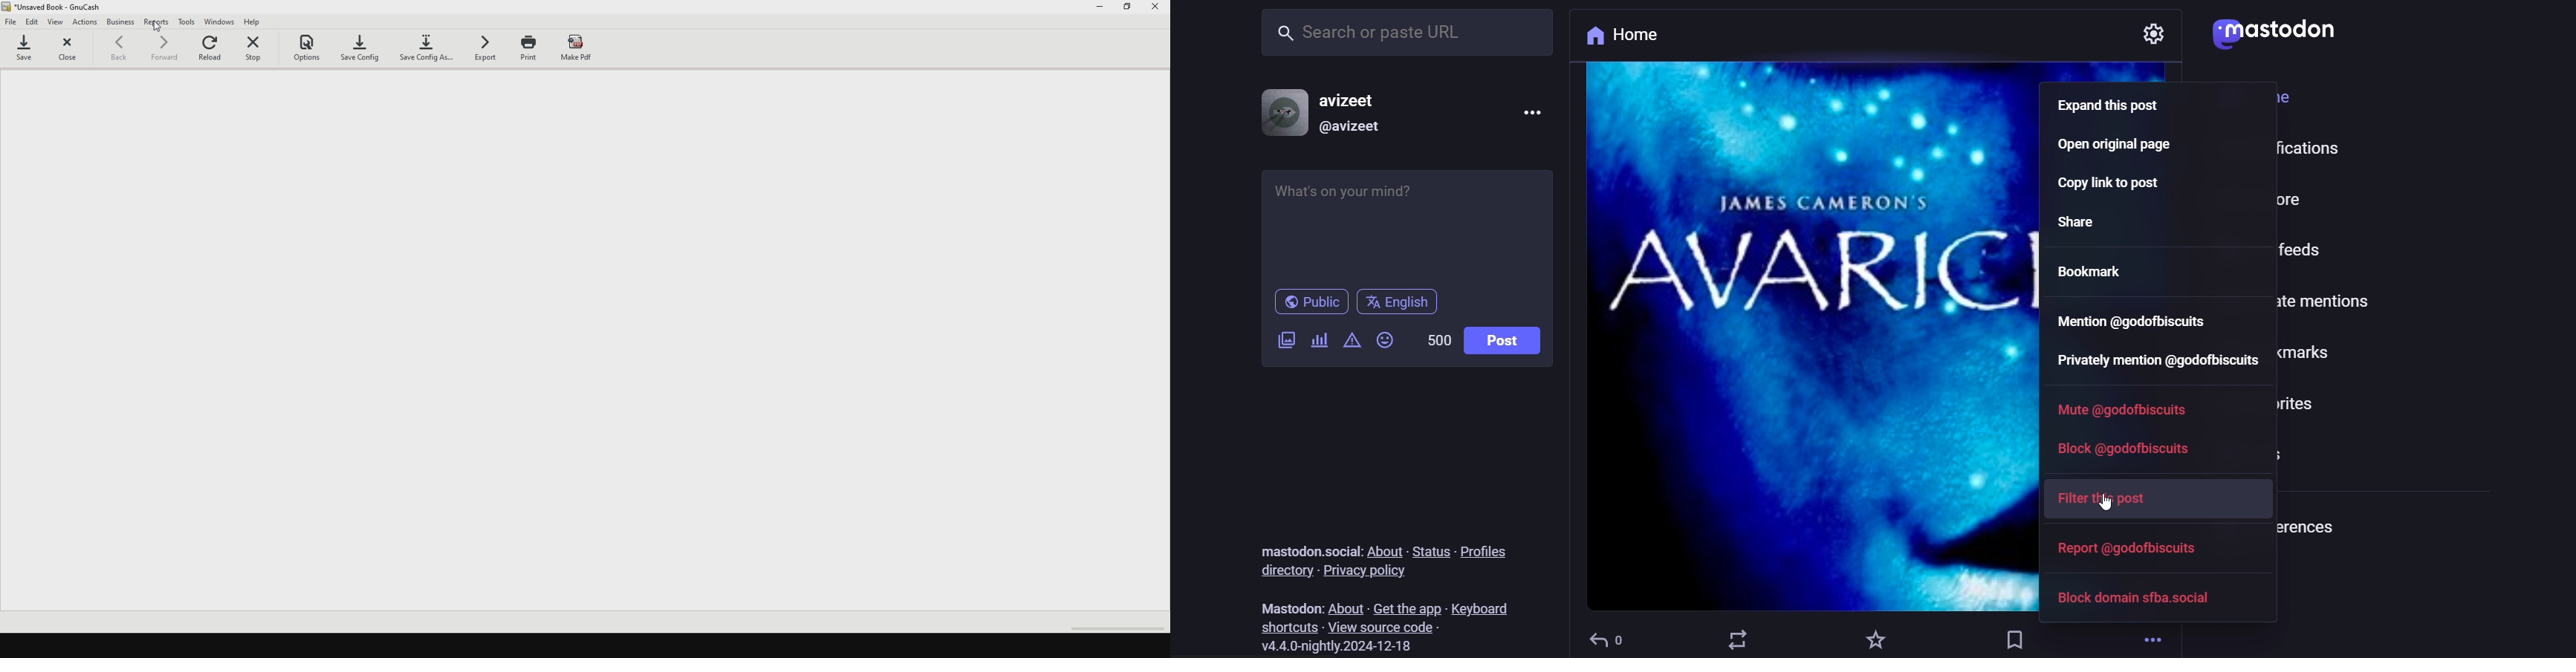  Describe the element at coordinates (2129, 445) in the screenshot. I see `block` at that location.